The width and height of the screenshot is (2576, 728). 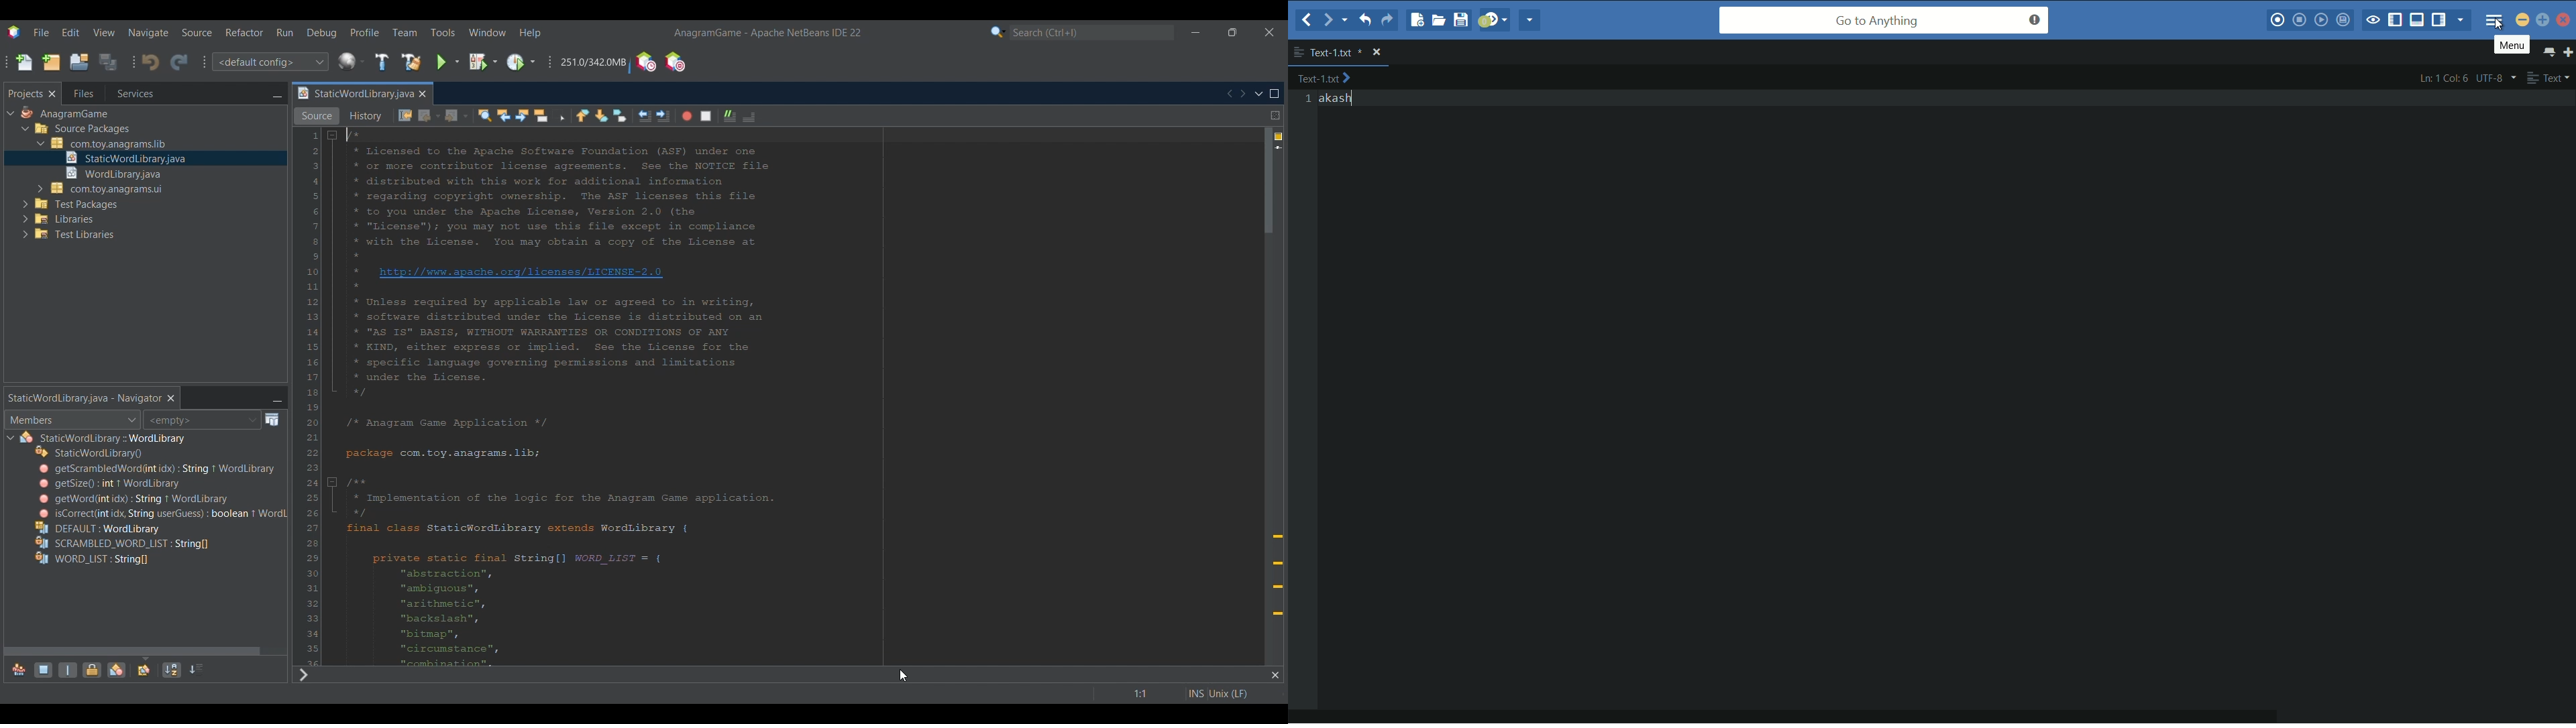 What do you see at coordinates (2544, 21) in the screenshot?
I see `maximize` at bounding box center [2544, 21].